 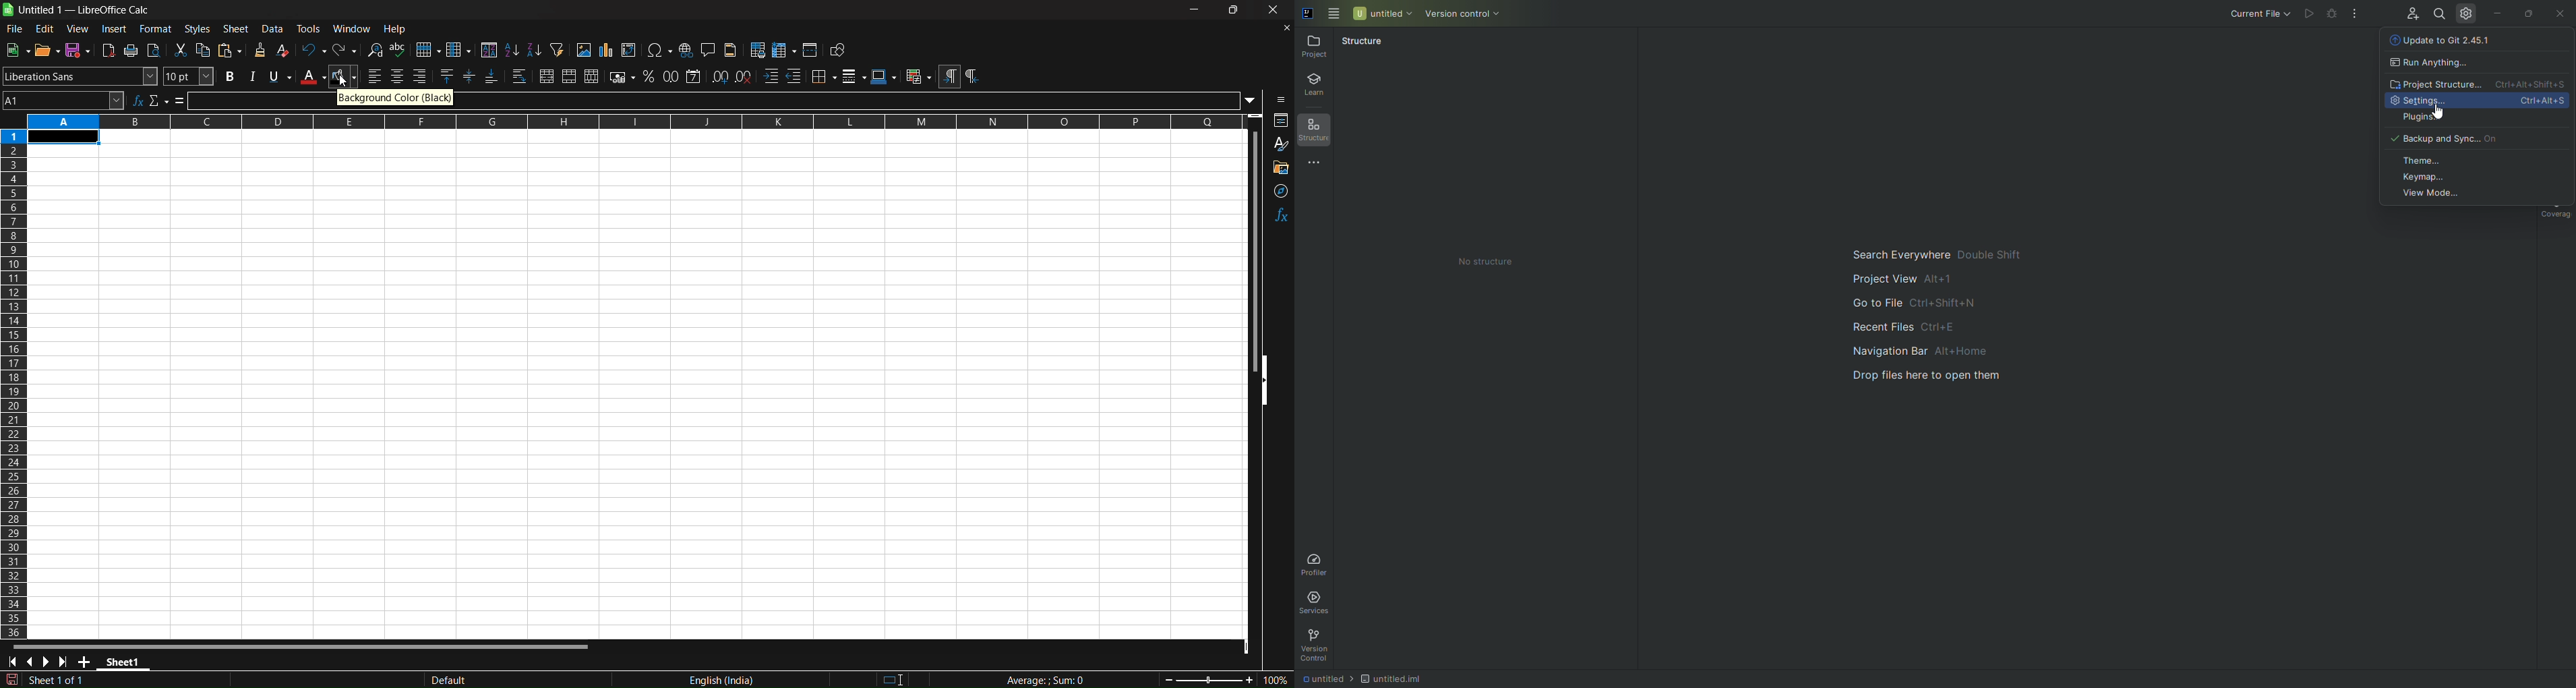 What do you see at coordinates (160, 101) in the screenshot?
I see `select function` at bounding box center [160, 101].